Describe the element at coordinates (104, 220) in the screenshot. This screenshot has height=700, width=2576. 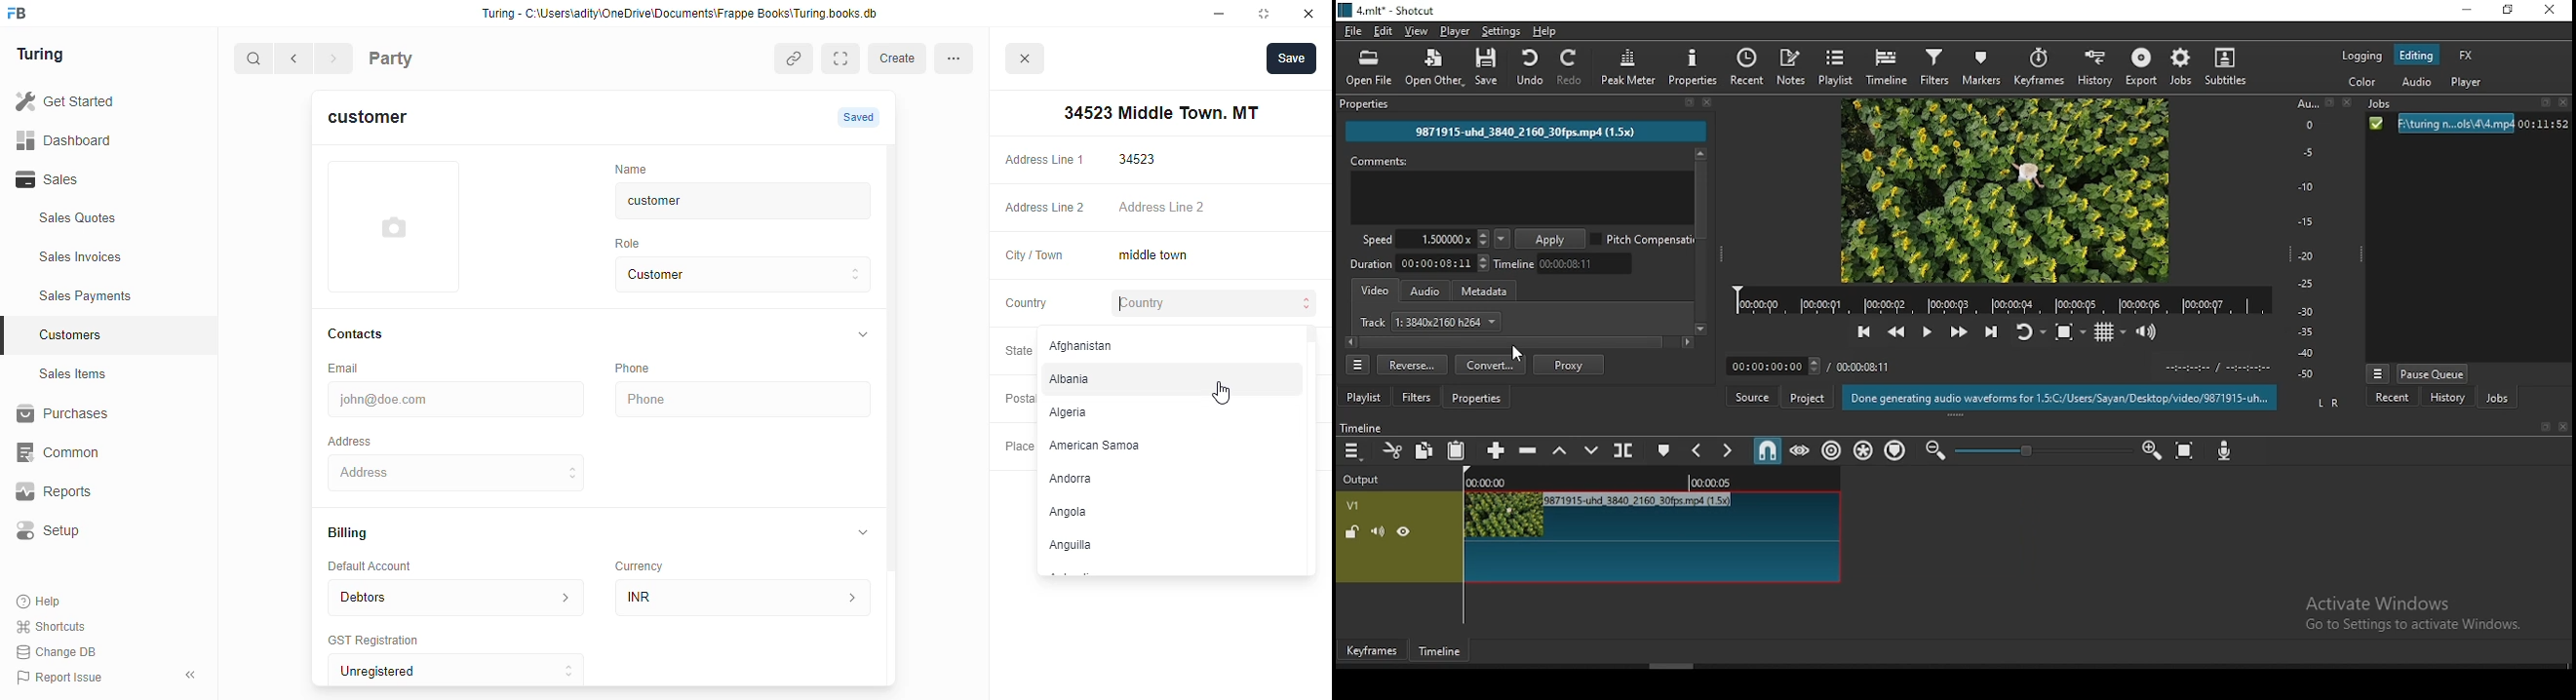
I see `Sales Quotes` at that location.